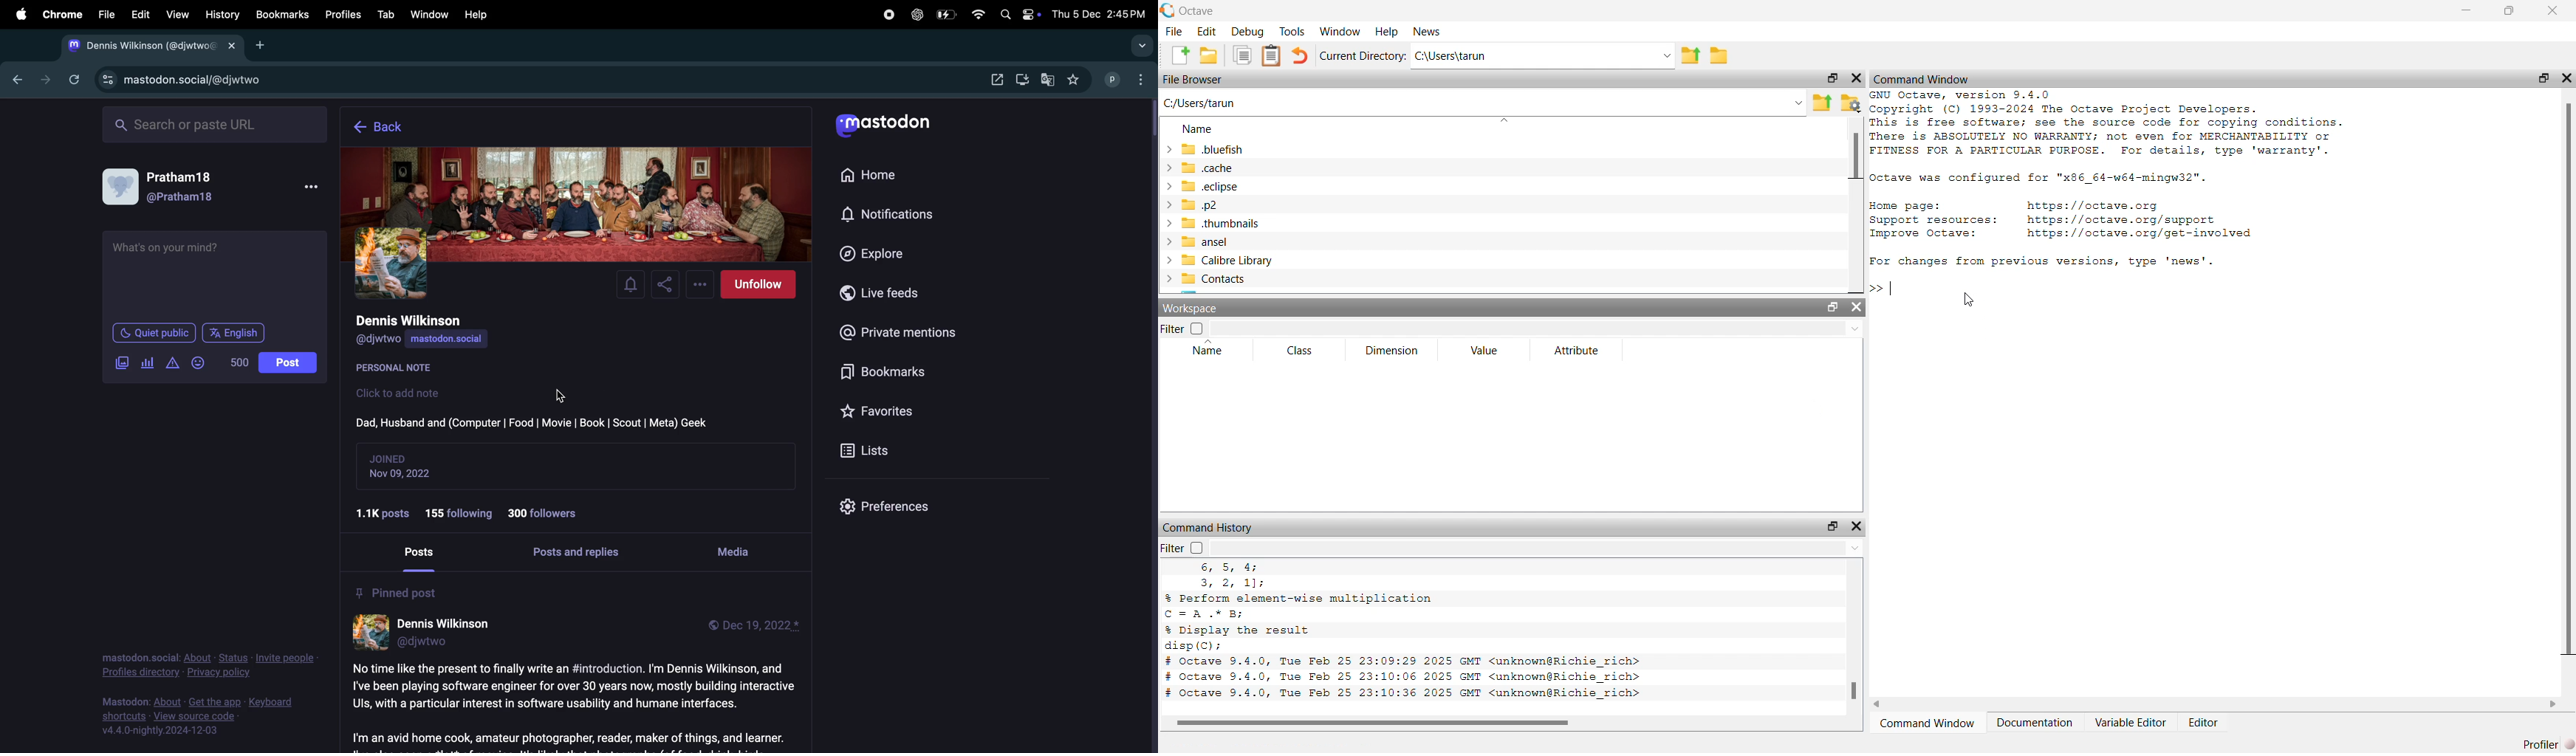  I want to click on Restore Down, so click(1835, 306).